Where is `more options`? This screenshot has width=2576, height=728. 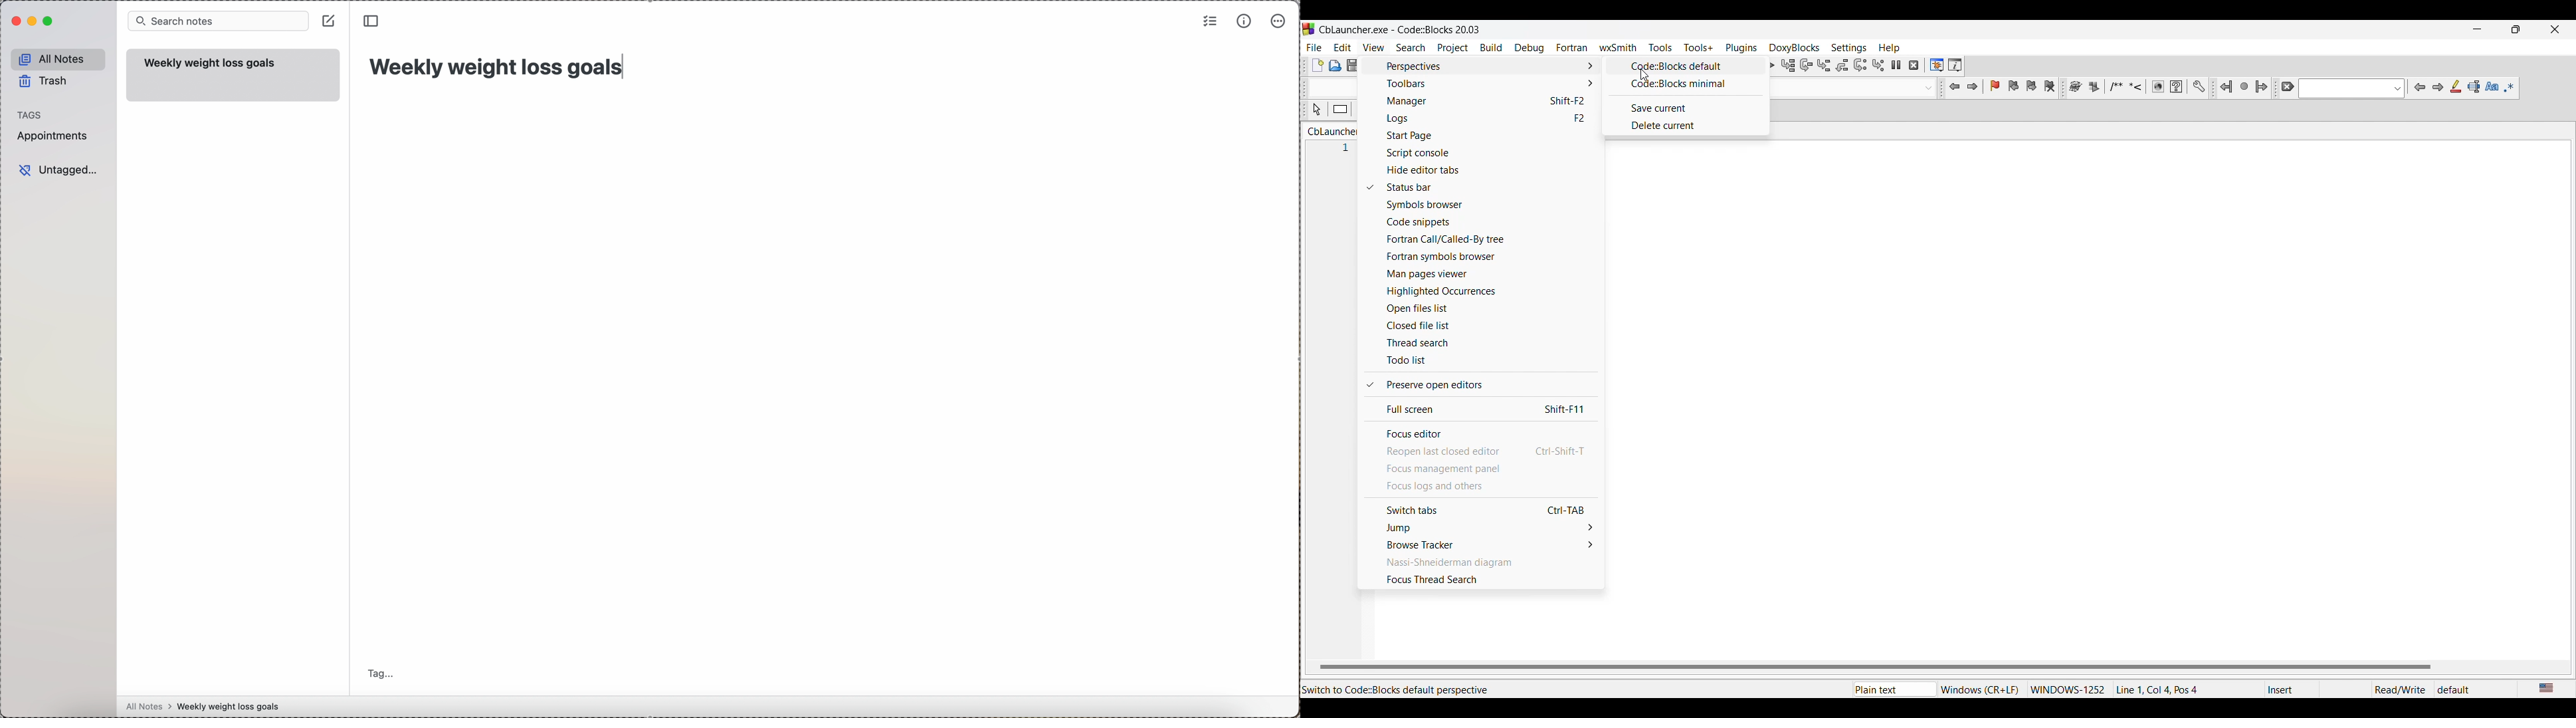 more options is located at coordinates (1280, 21).